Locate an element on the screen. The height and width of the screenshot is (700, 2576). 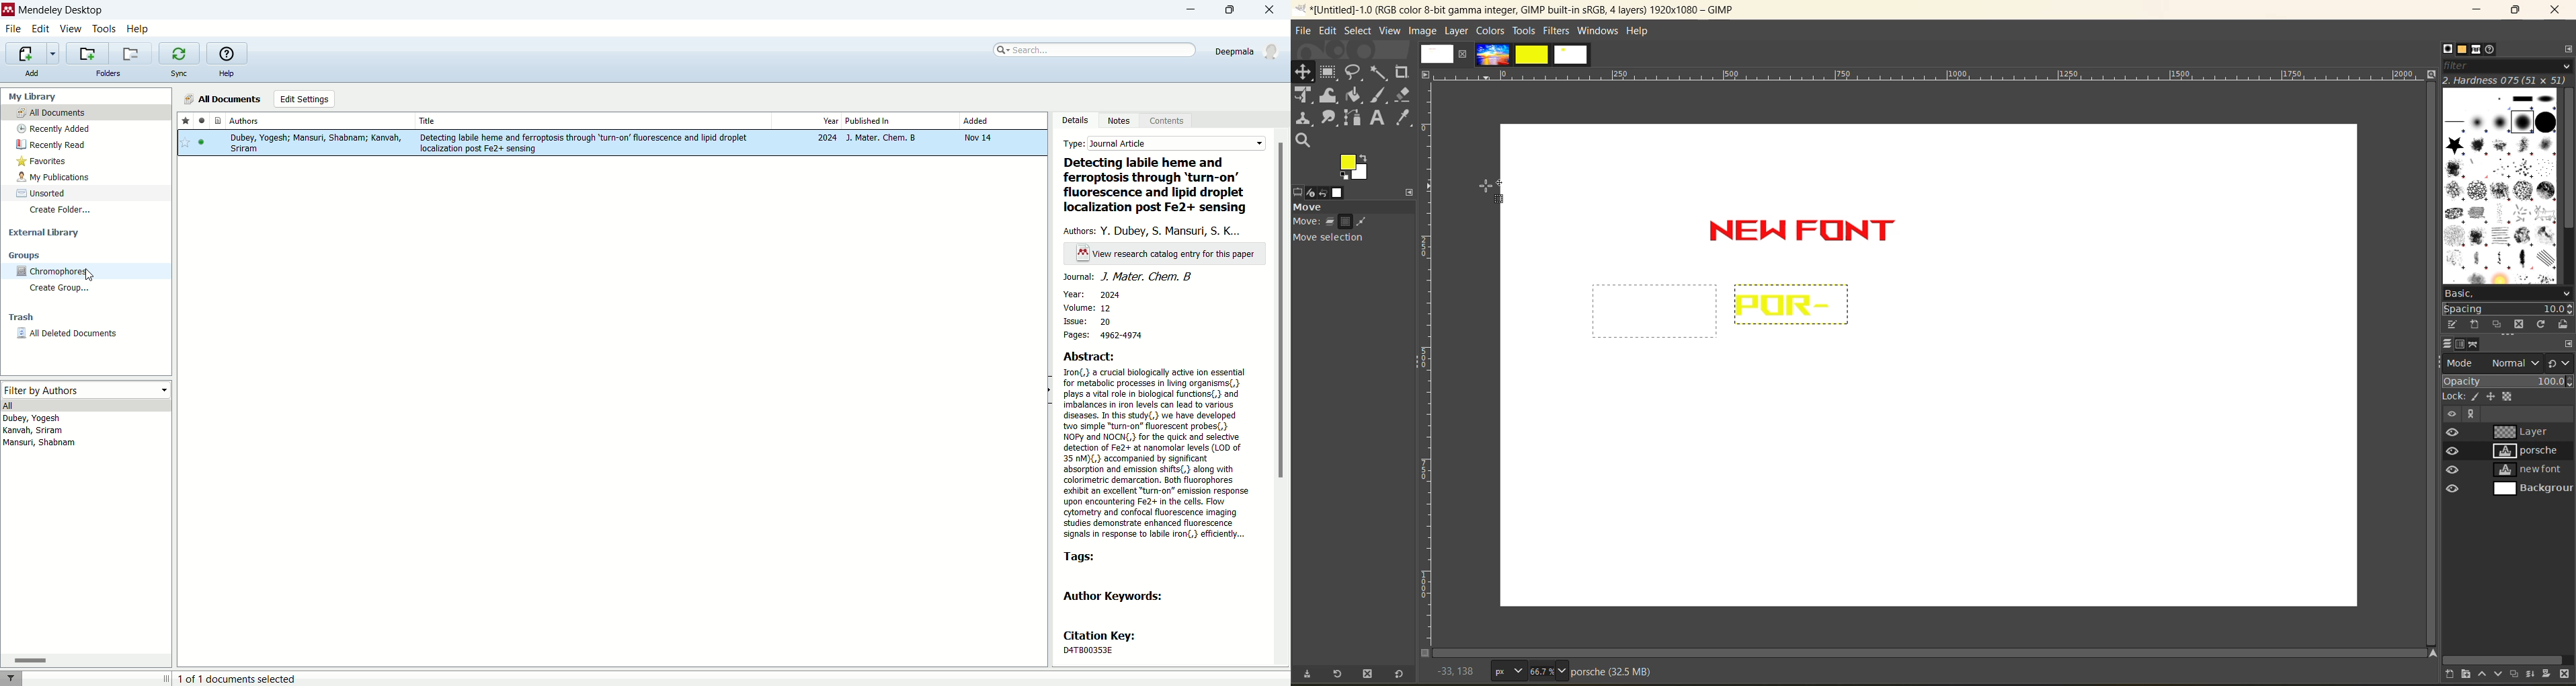
citation key:  is located at coordinates (1106, 636).